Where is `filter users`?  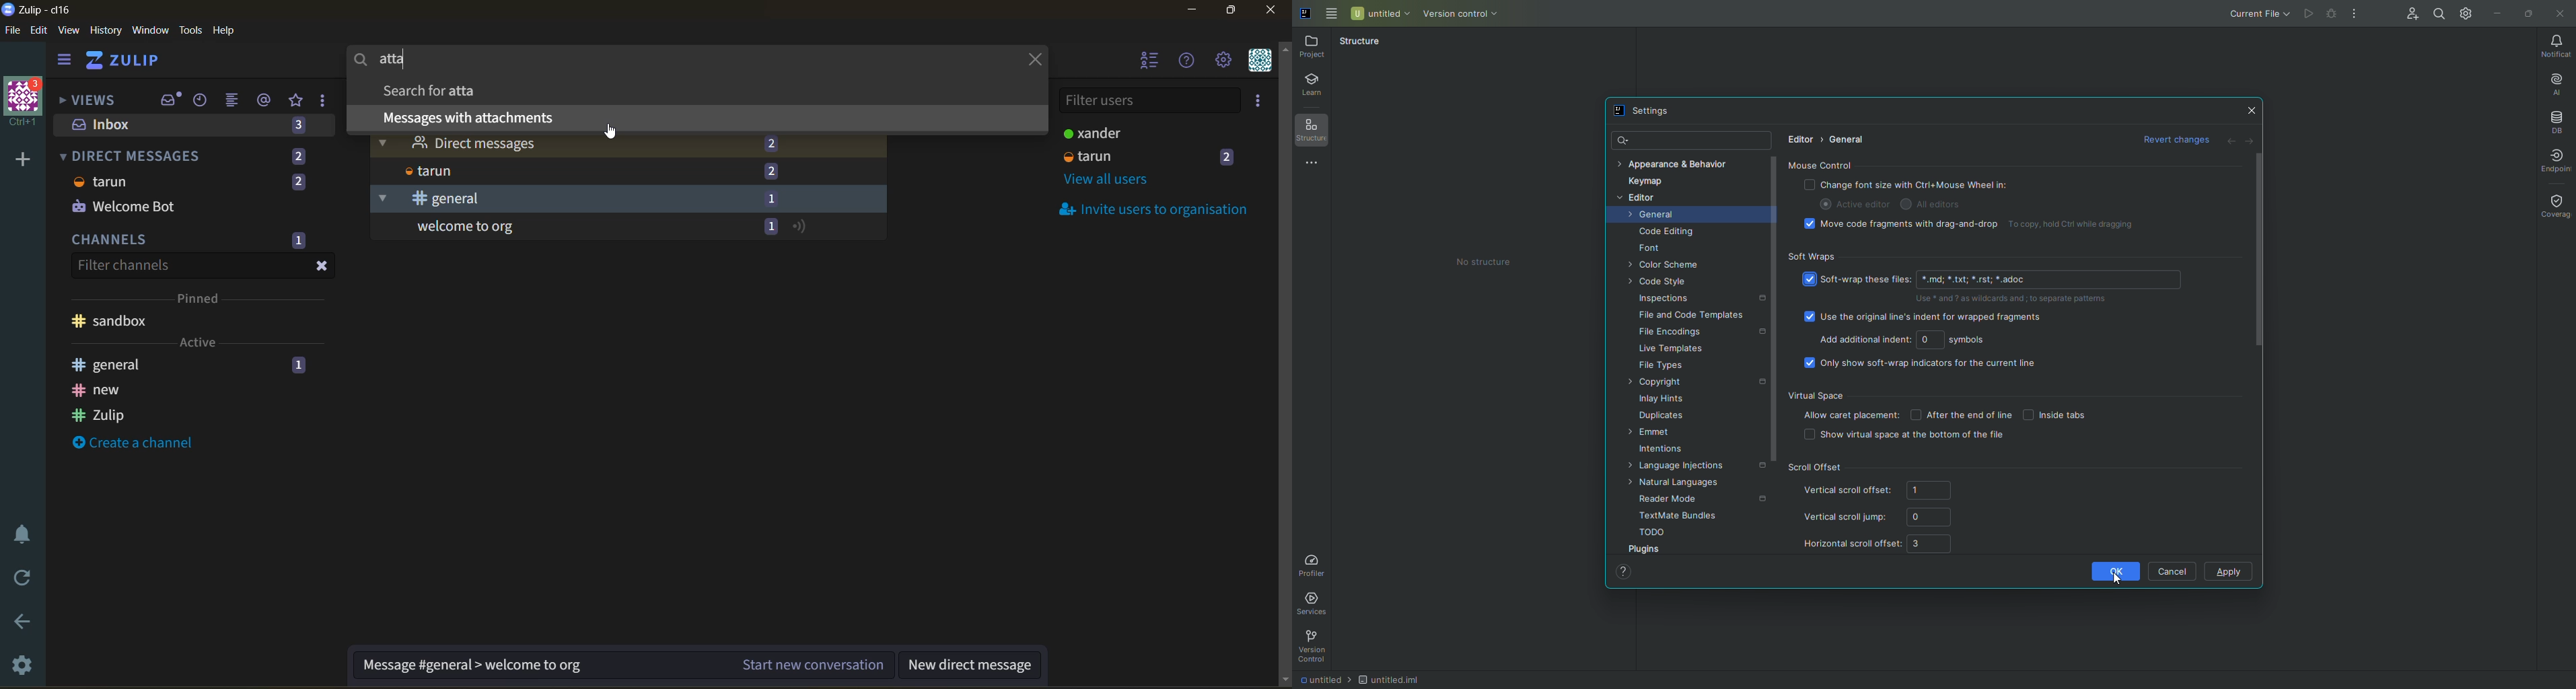
filter users is located at coordinates (1149, 102).